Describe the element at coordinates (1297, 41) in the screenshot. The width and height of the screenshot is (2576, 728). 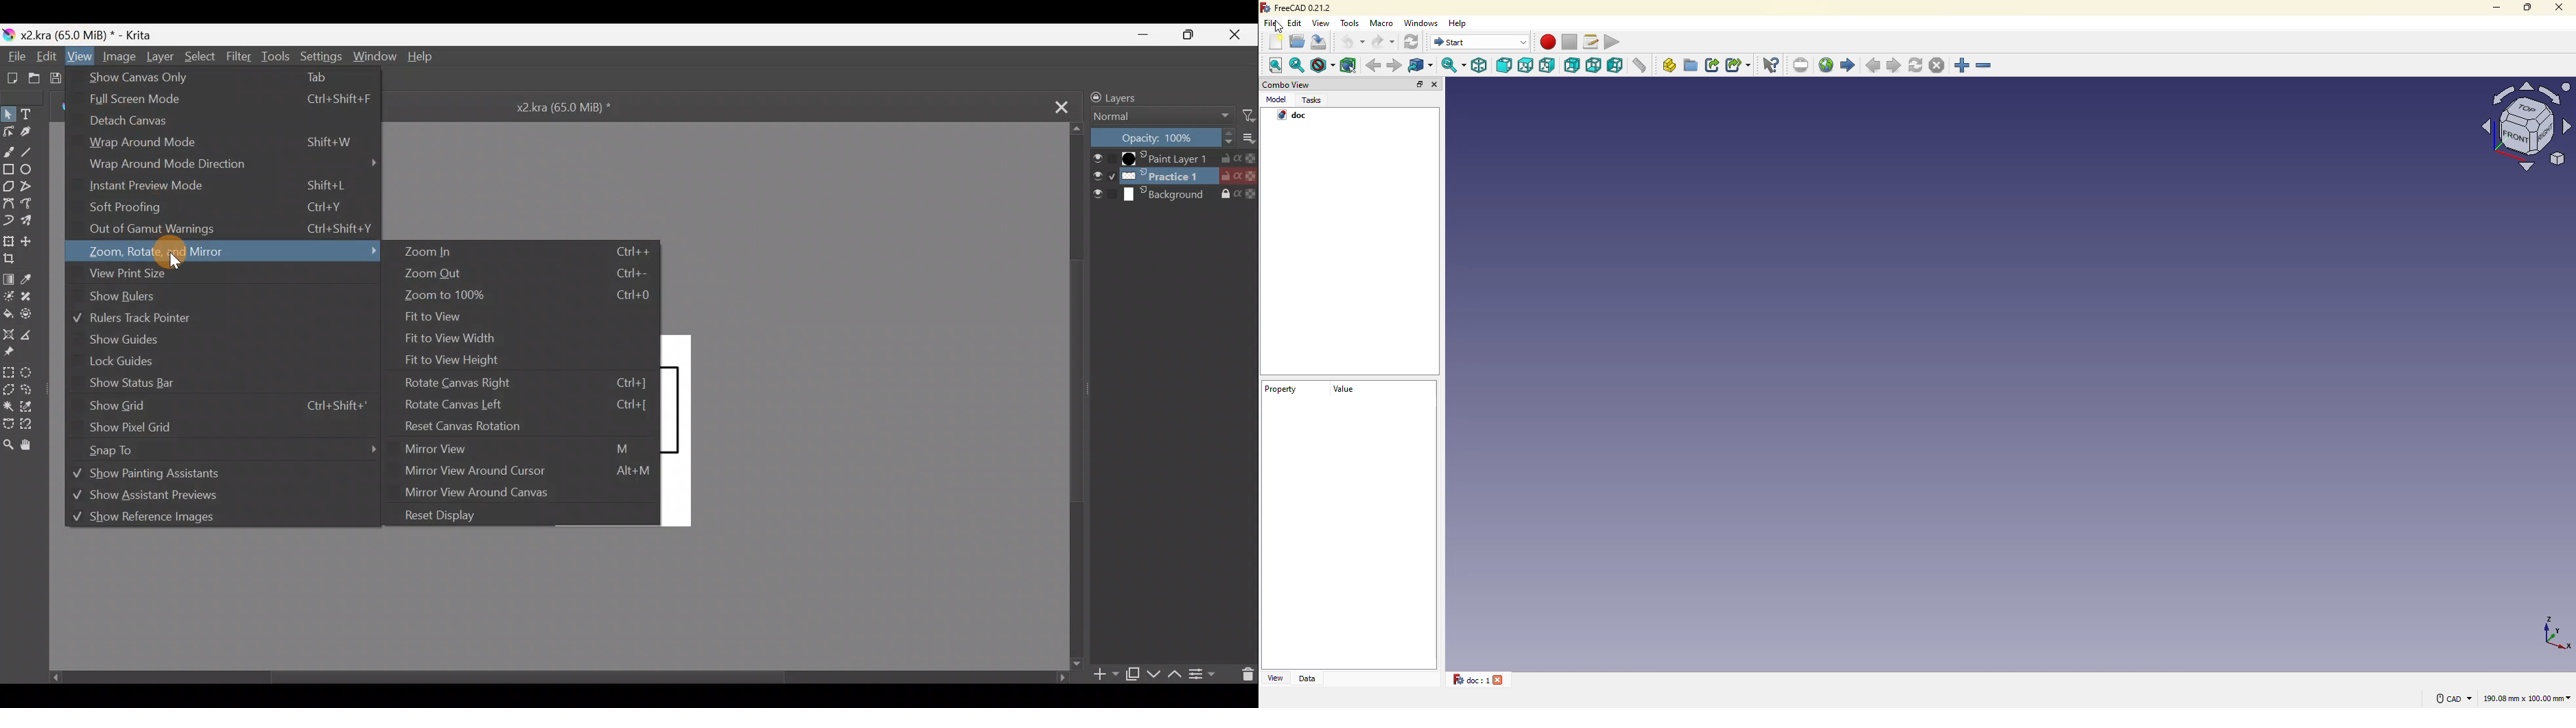
I see `open` at that location.